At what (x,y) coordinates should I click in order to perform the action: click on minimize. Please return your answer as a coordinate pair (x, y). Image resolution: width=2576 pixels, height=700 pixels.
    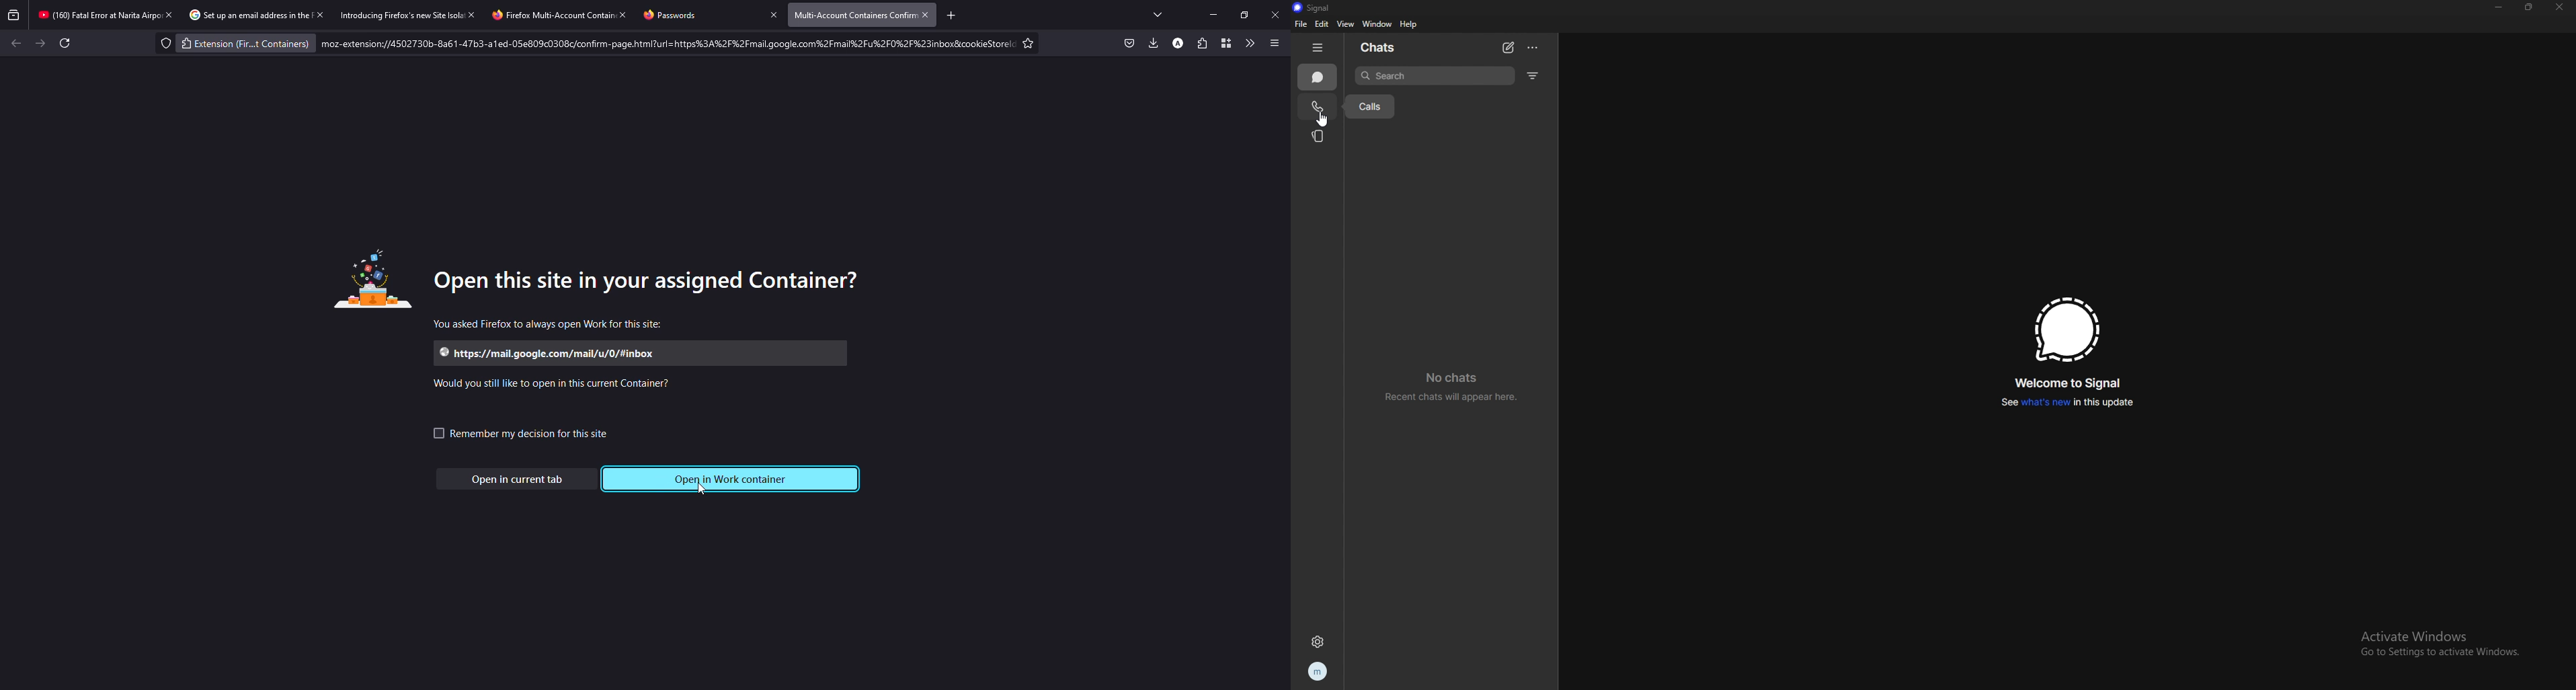
    Looking at the image, I should click on (1207, 14).